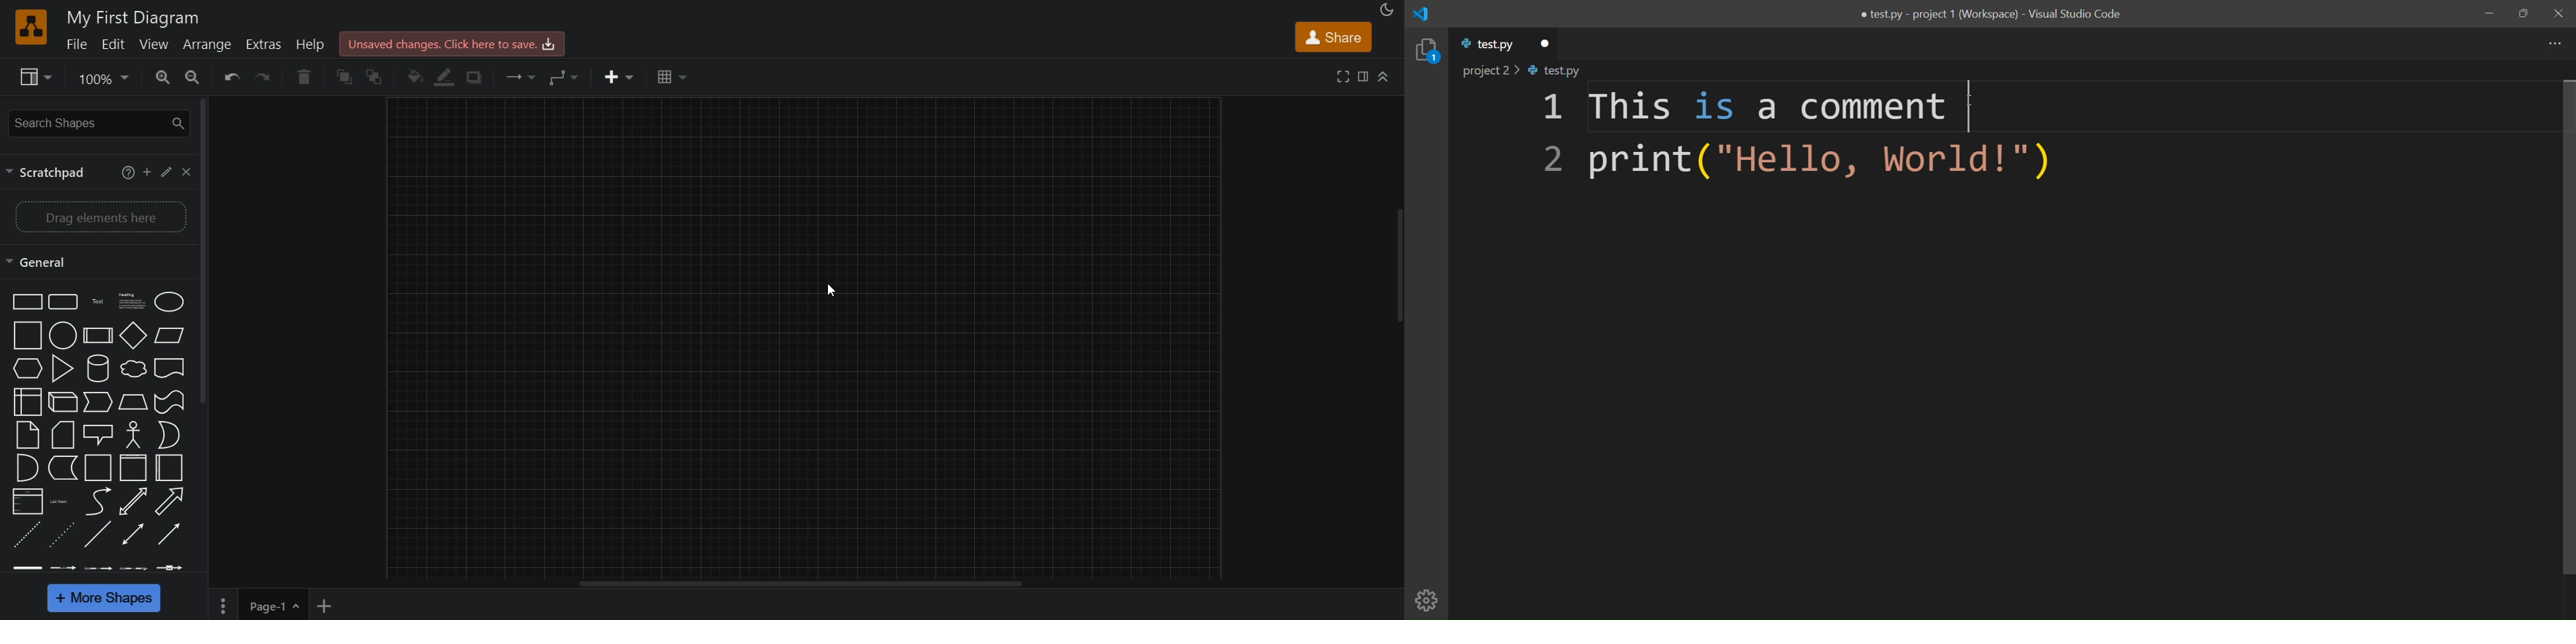 This screenshot has height=644, width=2576. Describe the element at coordinates (136, 15) in the screenshot. I see `My First Diagram` at that location.